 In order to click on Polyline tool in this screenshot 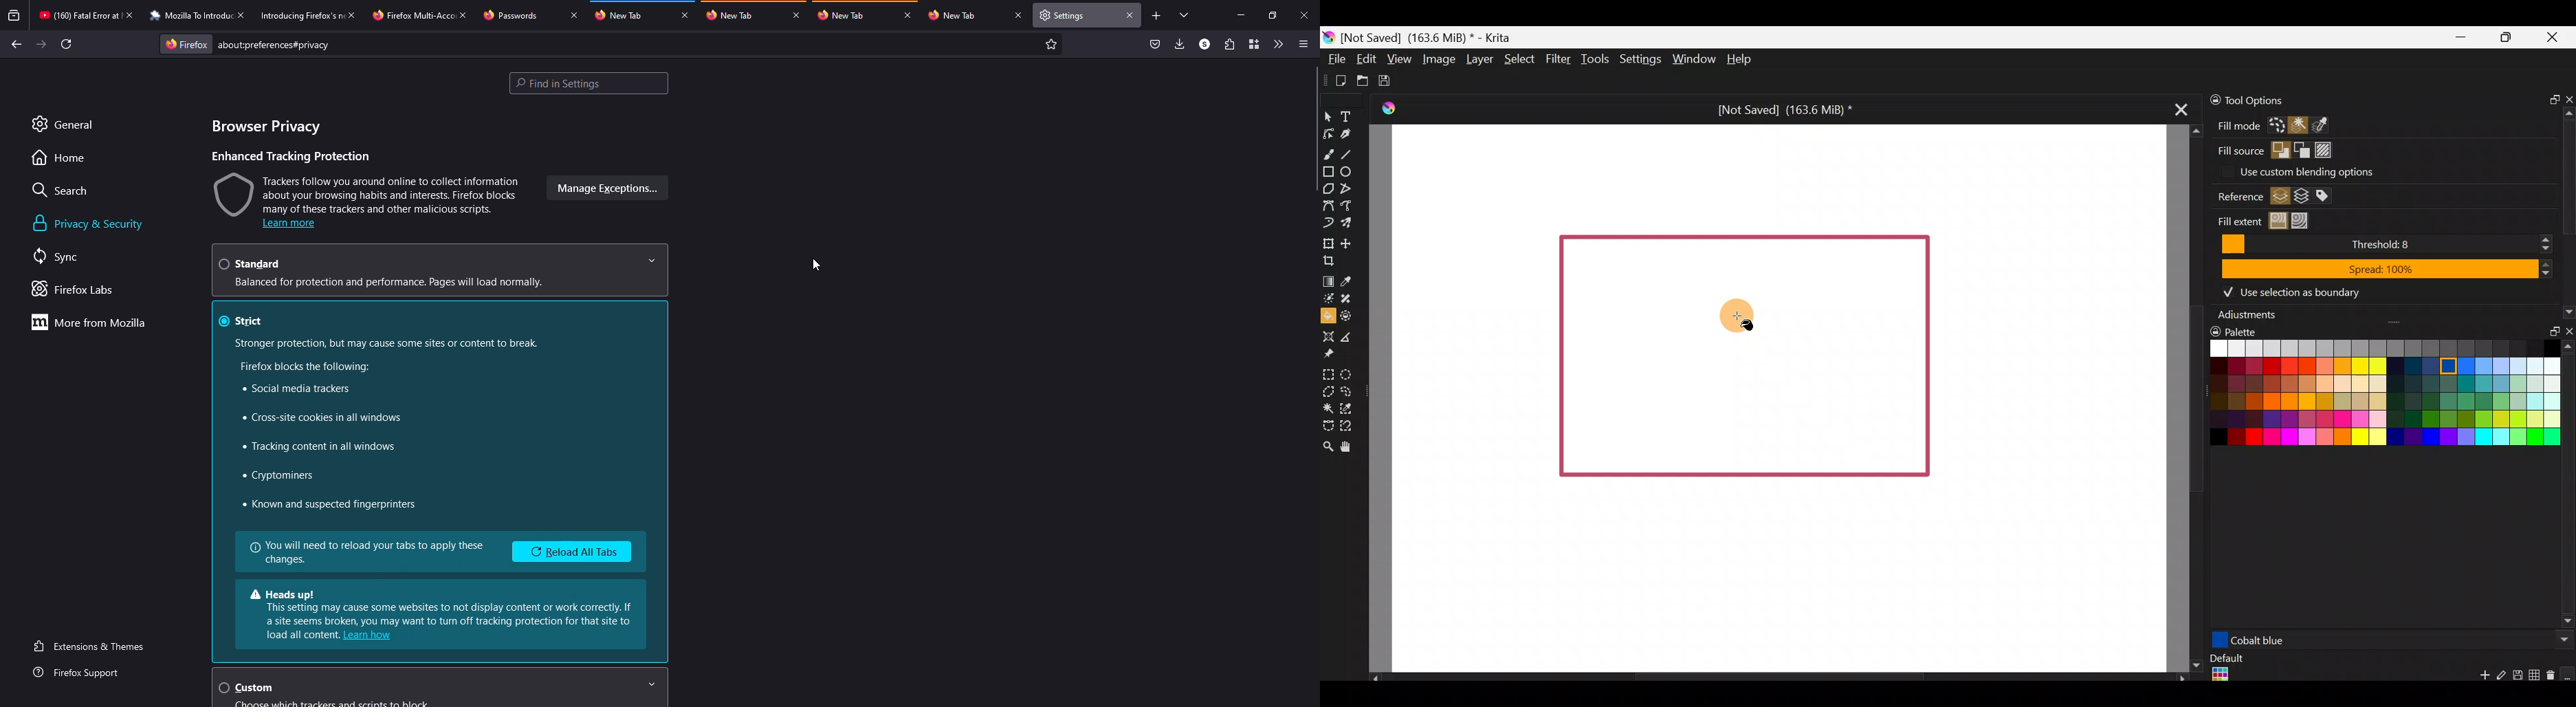, I will do `click(1349, 189)`.